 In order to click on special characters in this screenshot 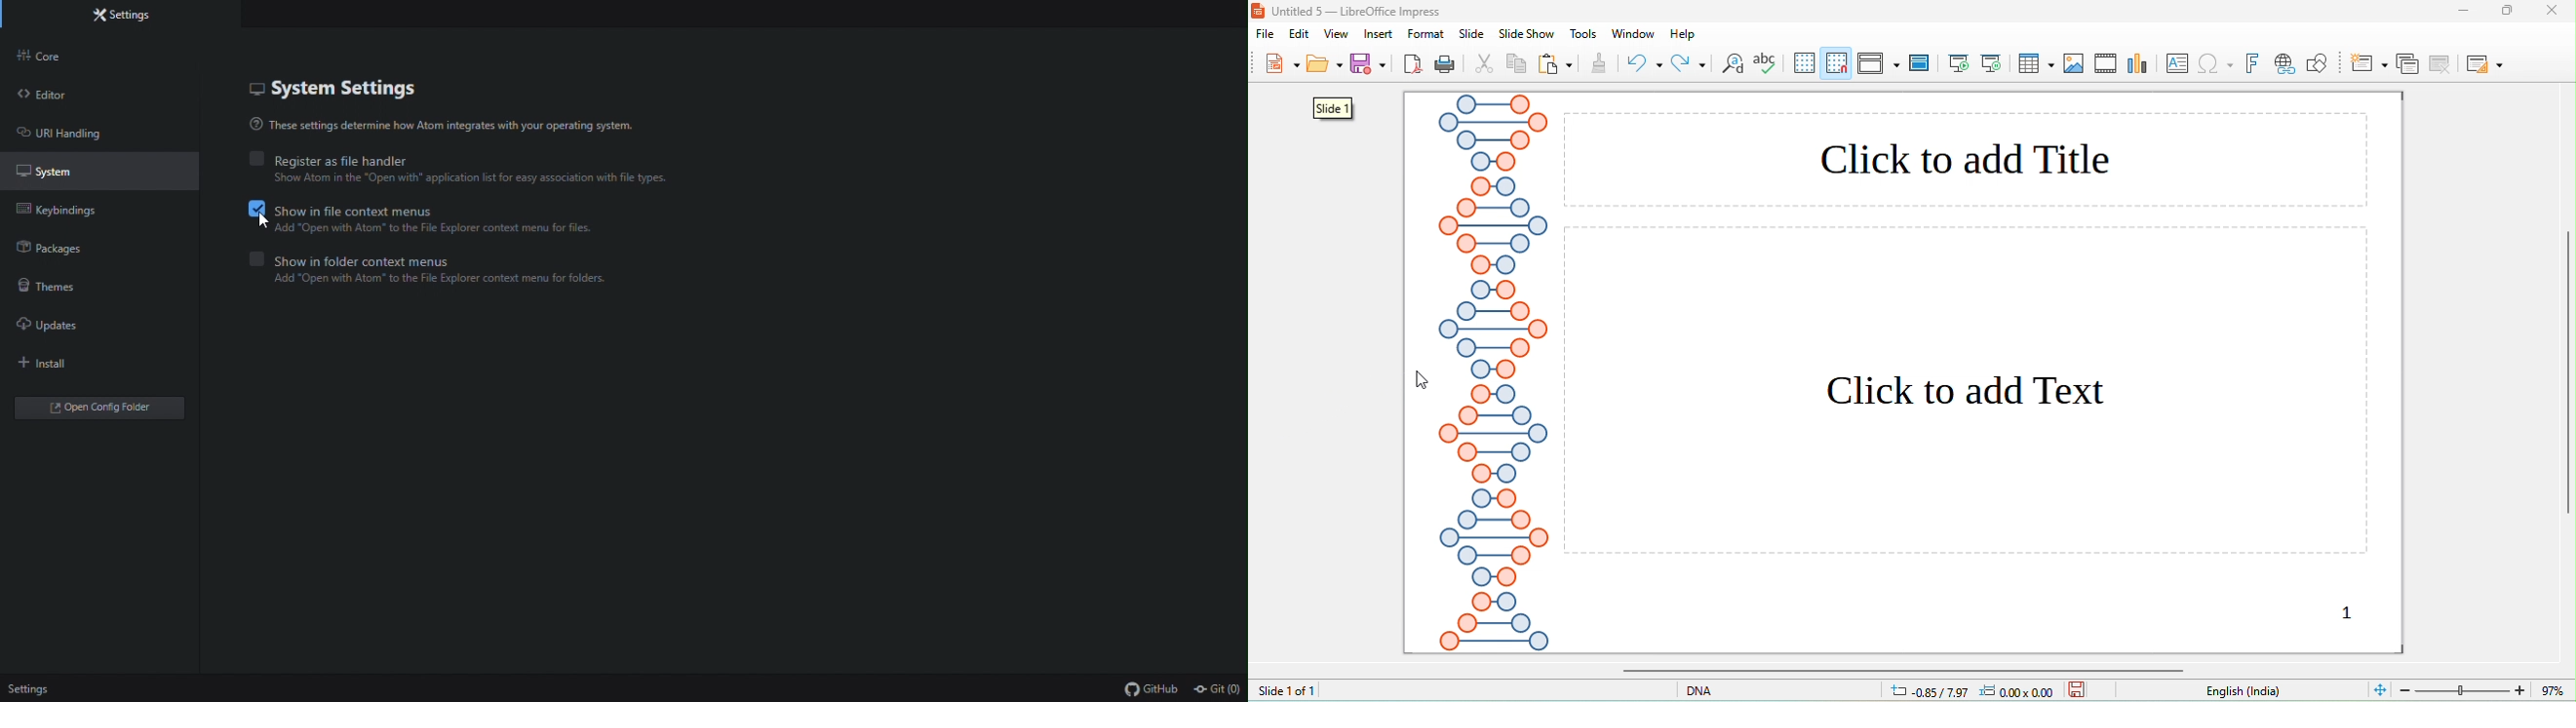, I will do `click(2217, 65)`.